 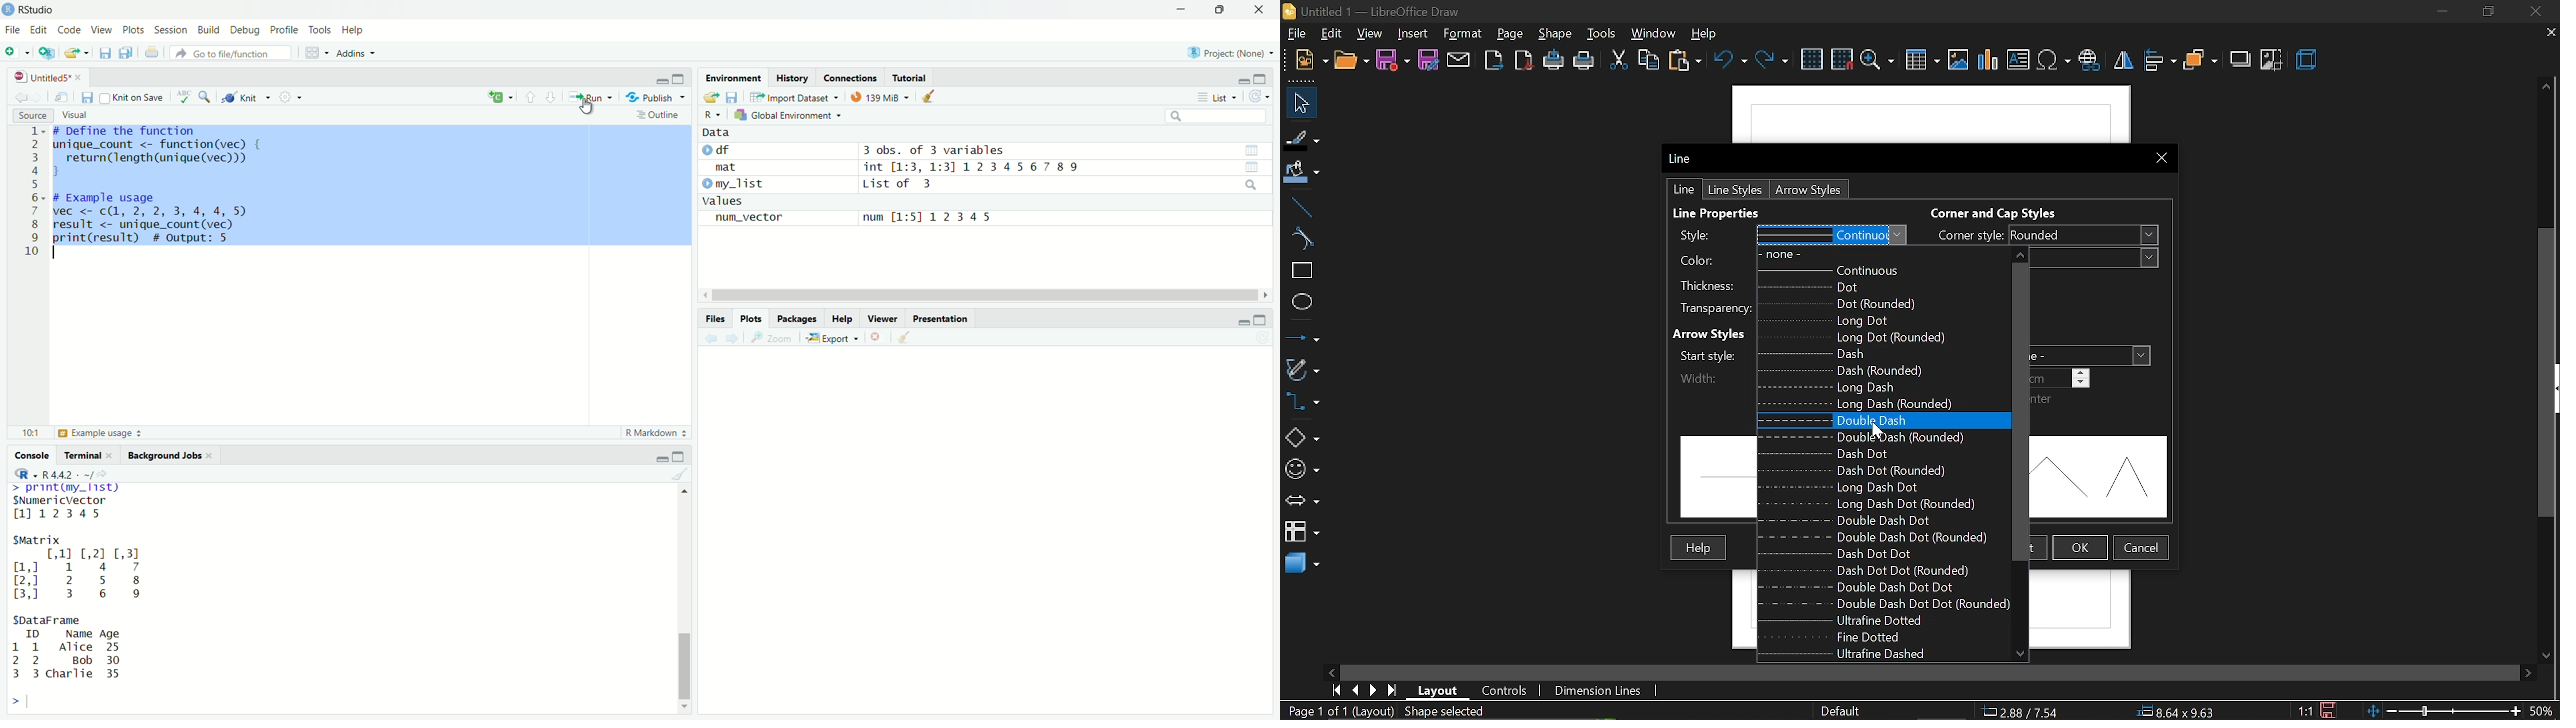 What do you see at coordinates (2018, 60) in the screenshot?
I see `insert text` at bounding box center [2018, 60].